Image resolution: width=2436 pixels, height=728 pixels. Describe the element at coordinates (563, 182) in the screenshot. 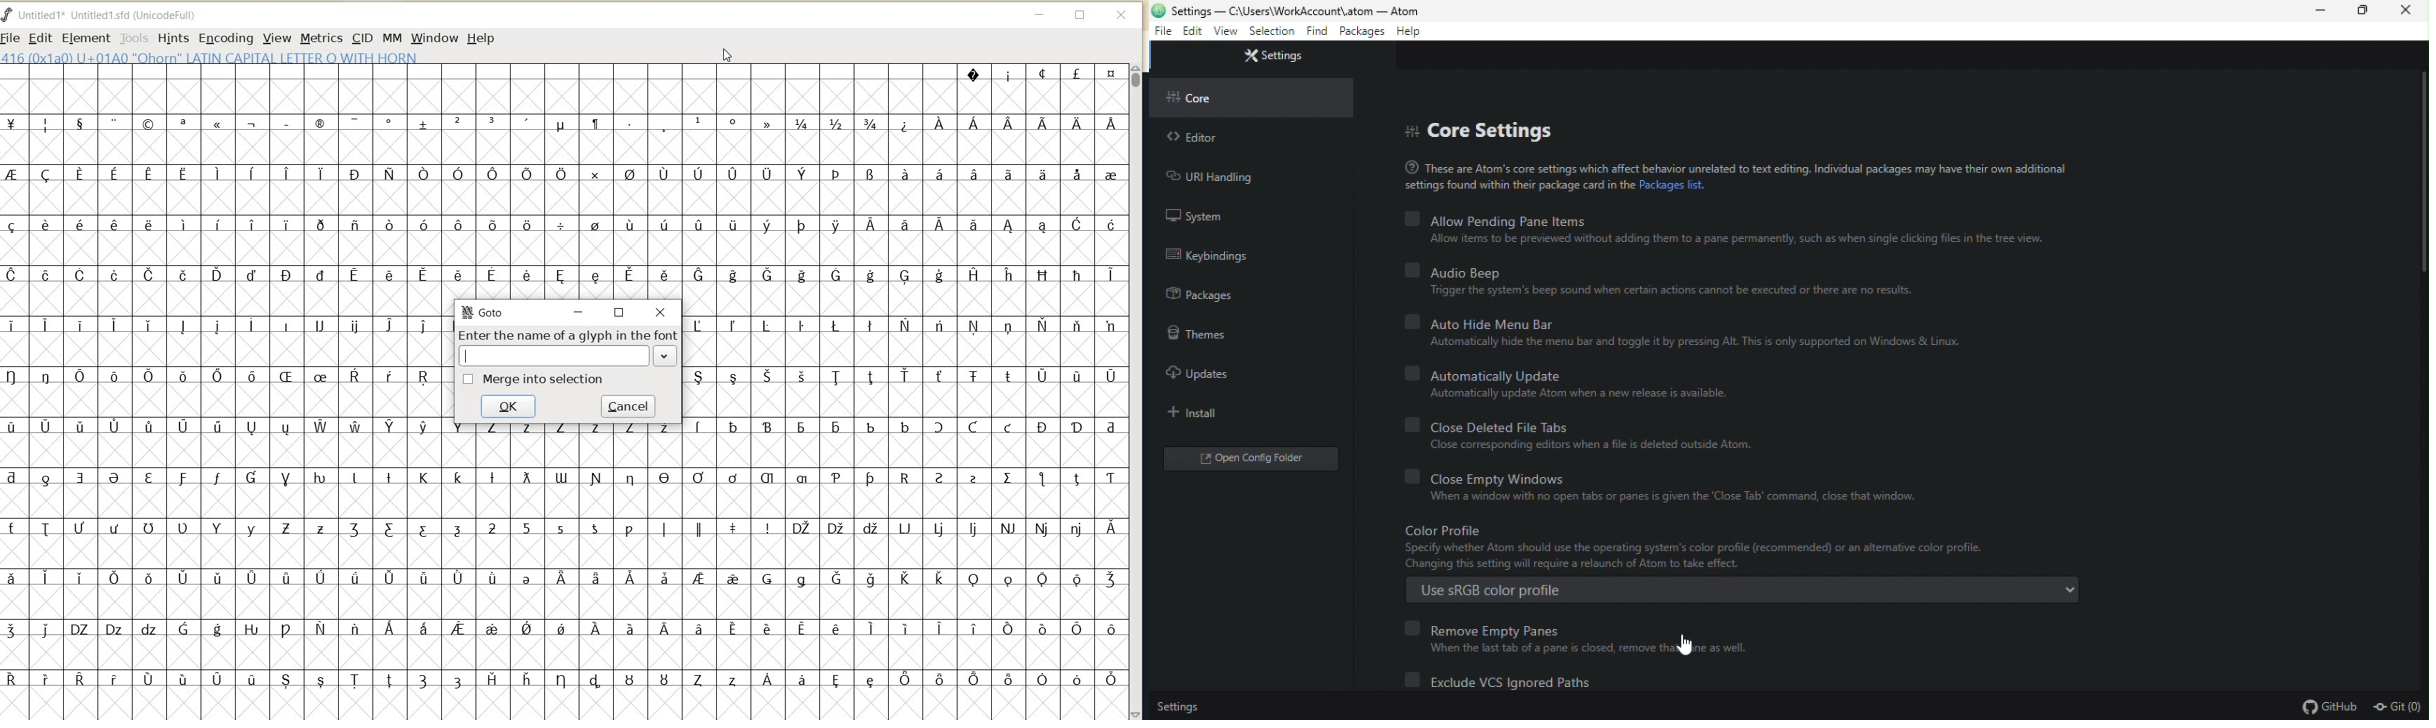

I see `glyph characters & numbers` at that location.